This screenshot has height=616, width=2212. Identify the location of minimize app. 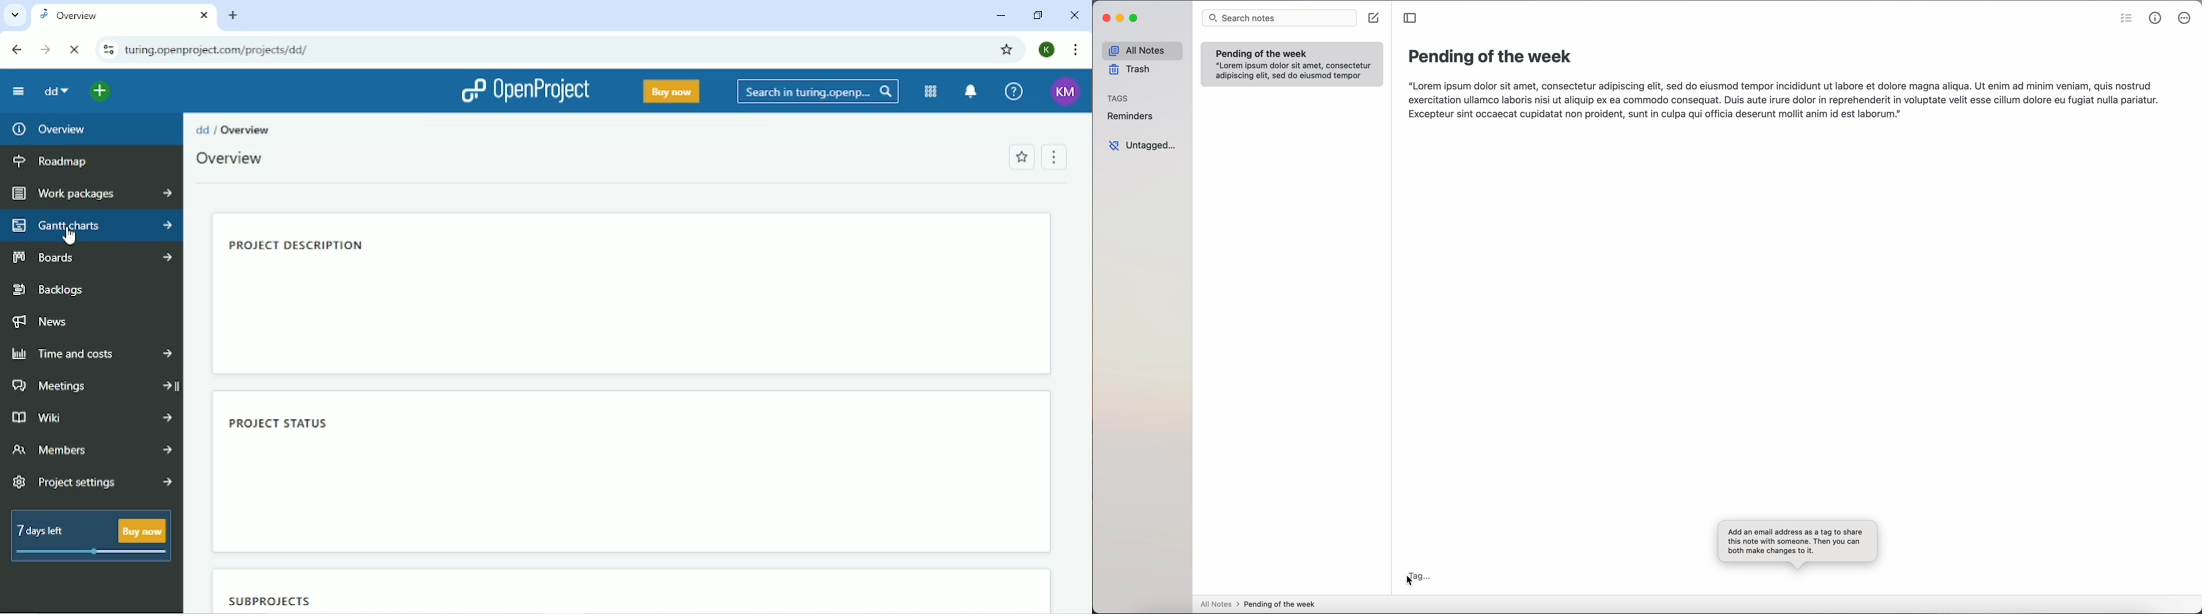
(1120, 18).